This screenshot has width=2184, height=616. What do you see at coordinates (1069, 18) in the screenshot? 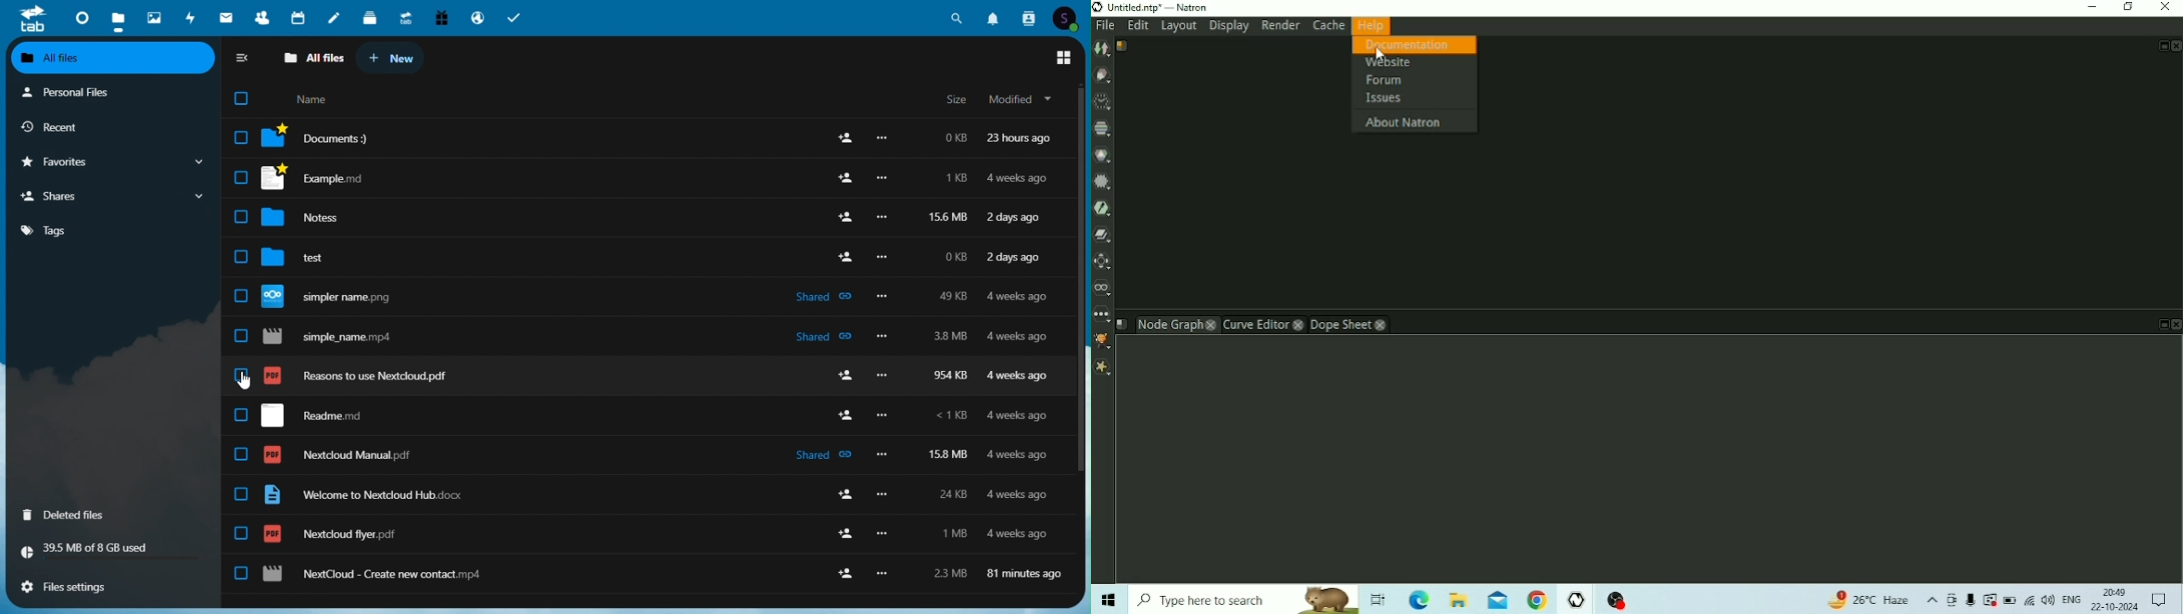
I see `account icon` at bounding box center [1069, 18].